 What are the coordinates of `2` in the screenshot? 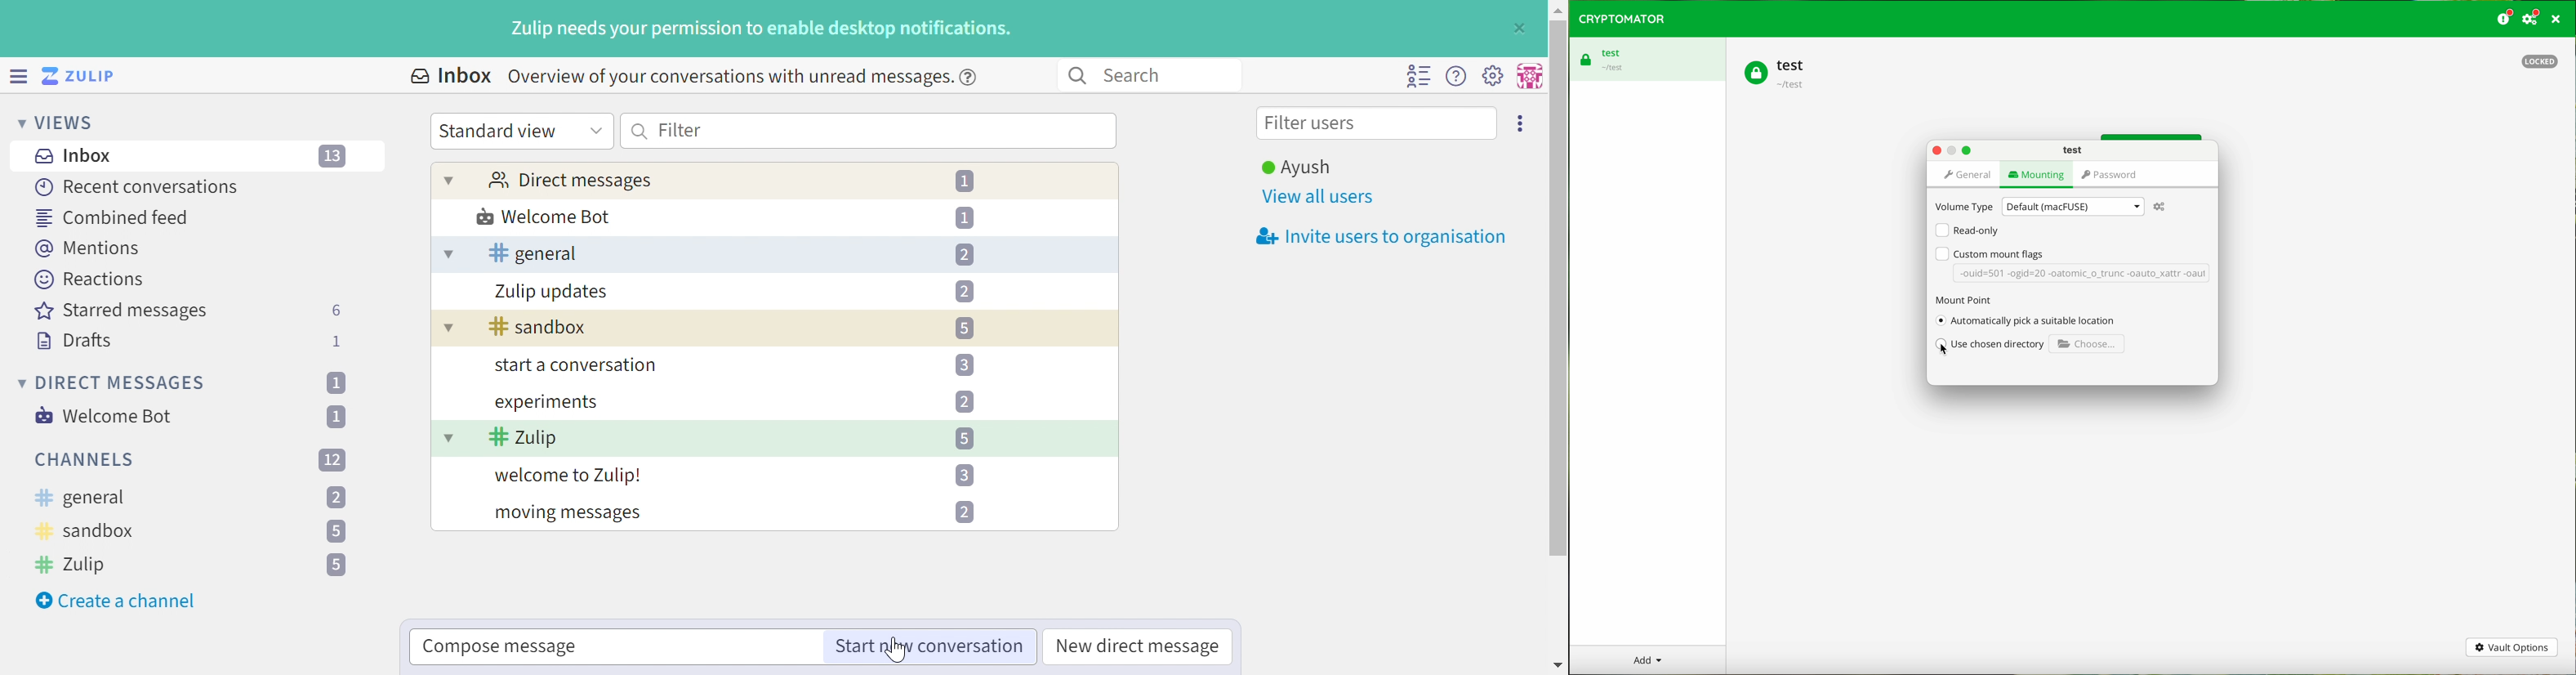 It's located at (964, 401).